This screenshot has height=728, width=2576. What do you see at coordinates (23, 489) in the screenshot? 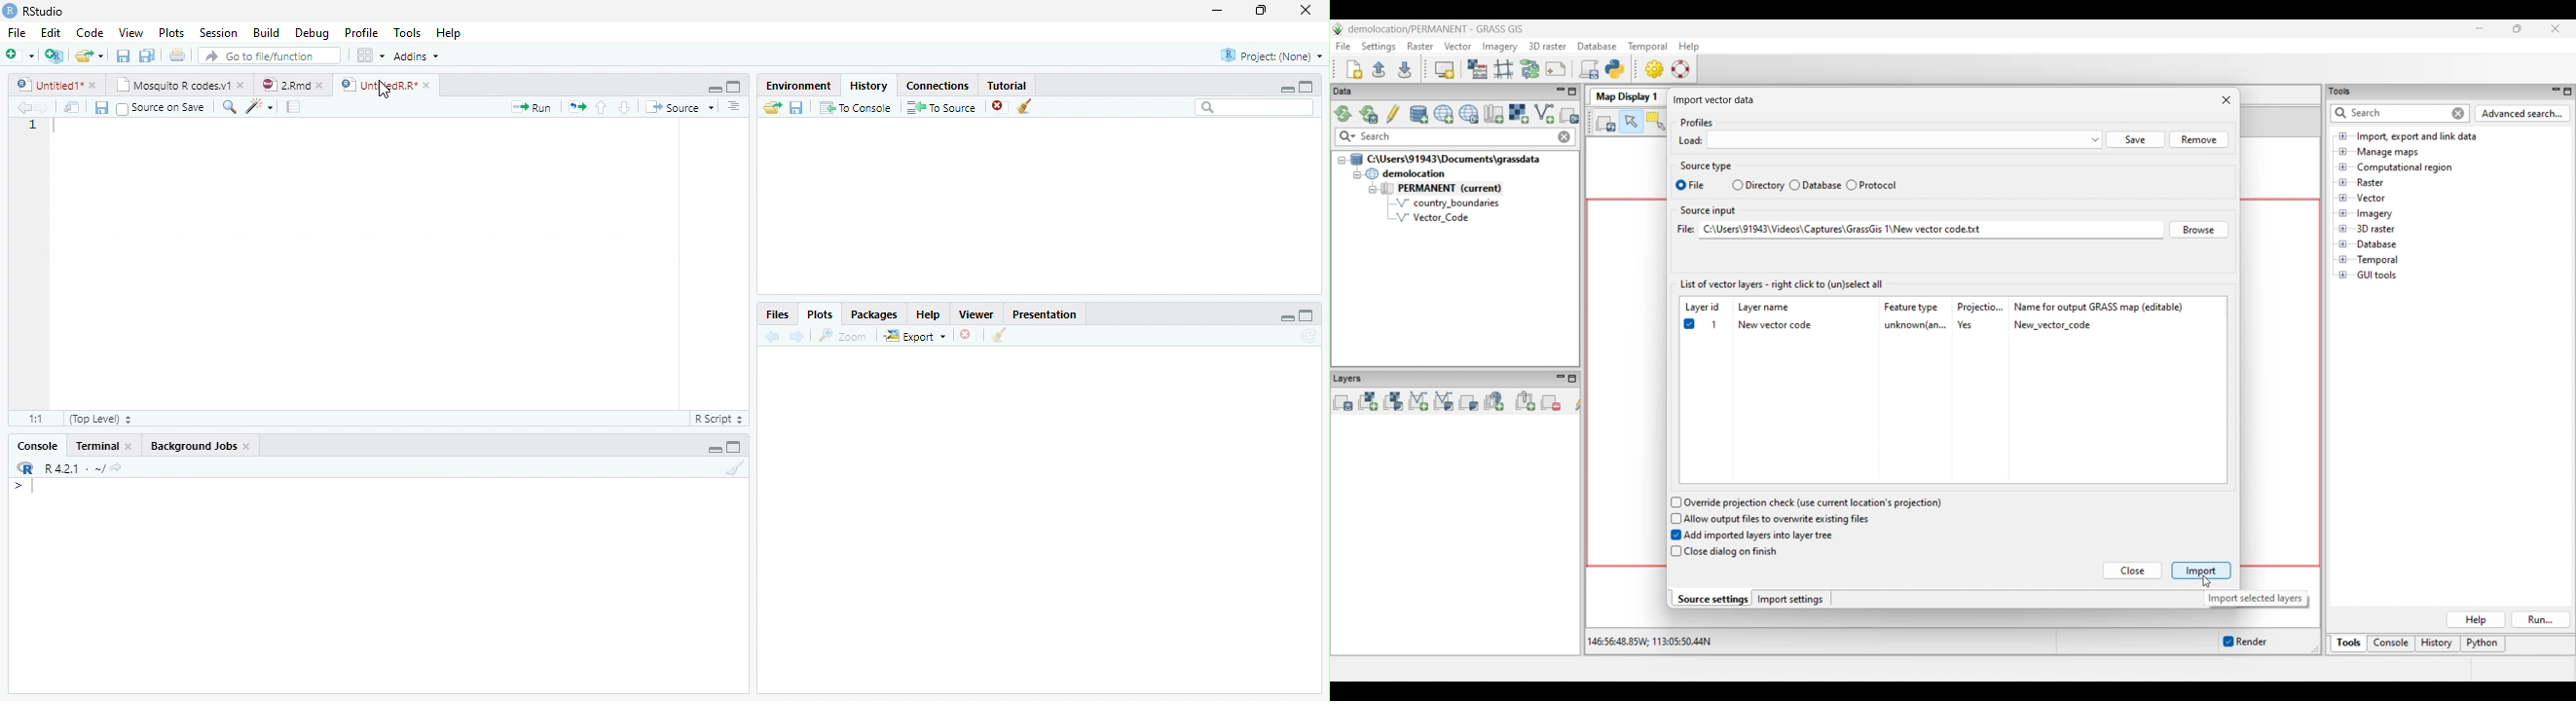
I see `New line` at bounding box center [23, 489].